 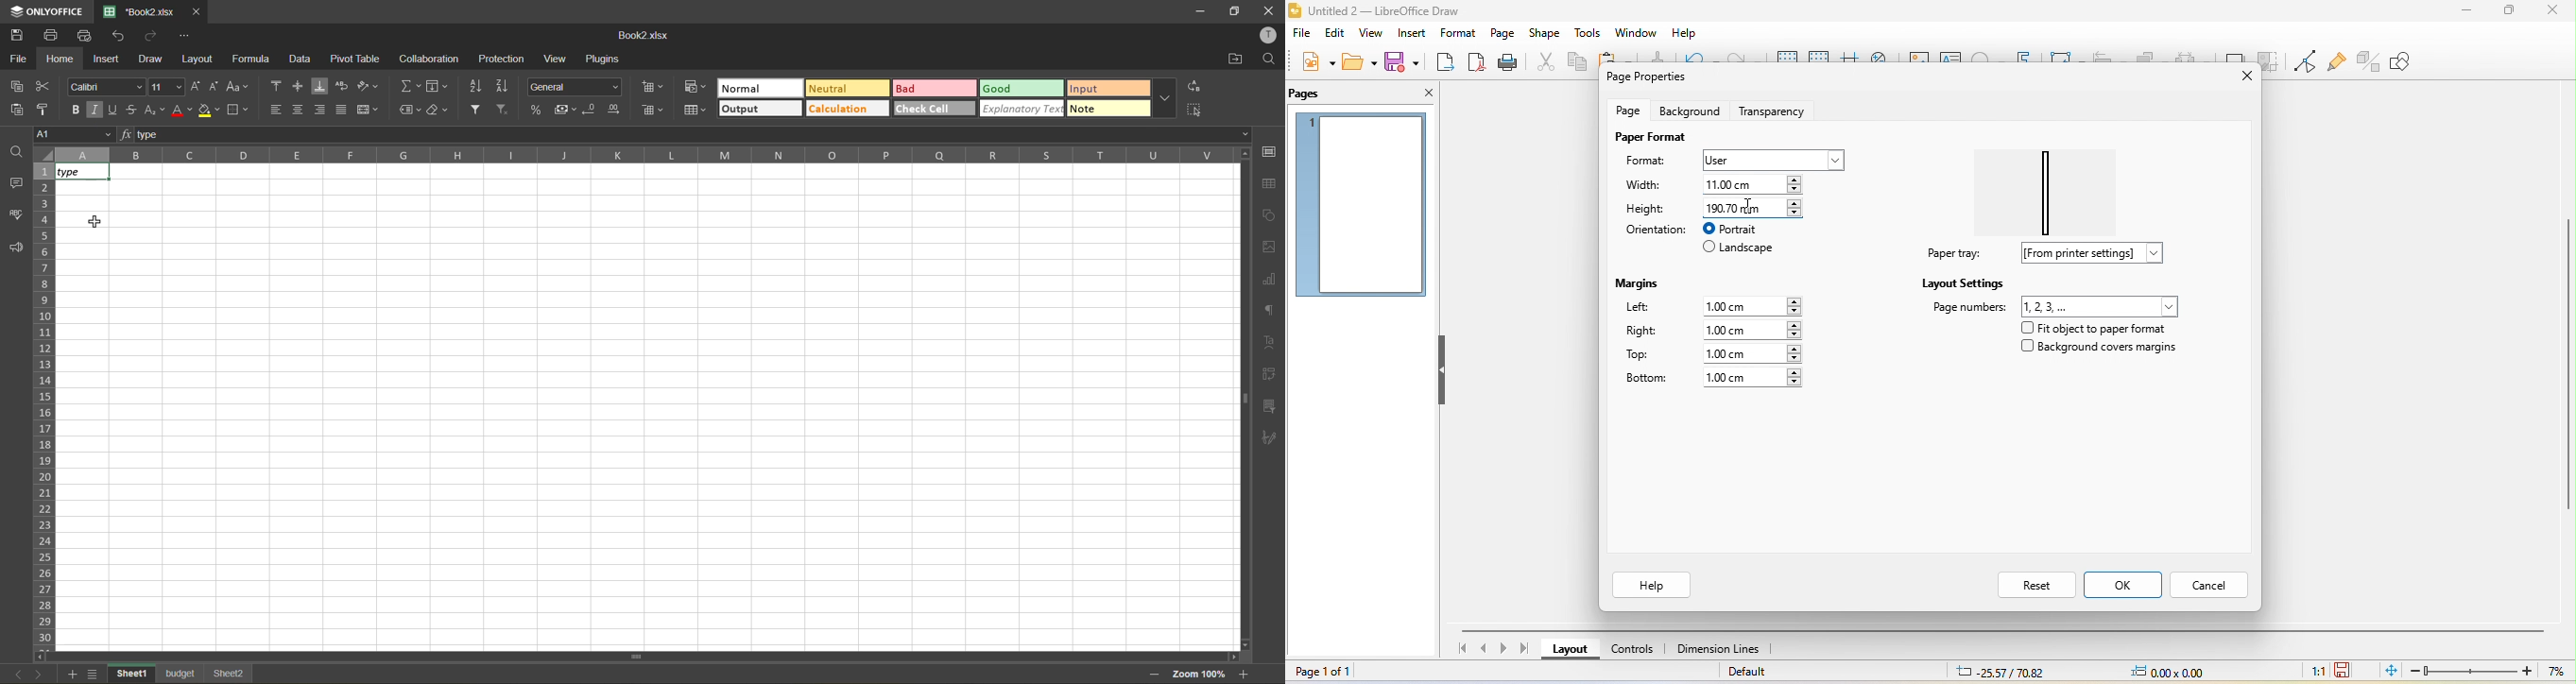 What do you see at coordinates (71, 137) in the screenshot?
I see `cell address` at bounding box center [71, 137].